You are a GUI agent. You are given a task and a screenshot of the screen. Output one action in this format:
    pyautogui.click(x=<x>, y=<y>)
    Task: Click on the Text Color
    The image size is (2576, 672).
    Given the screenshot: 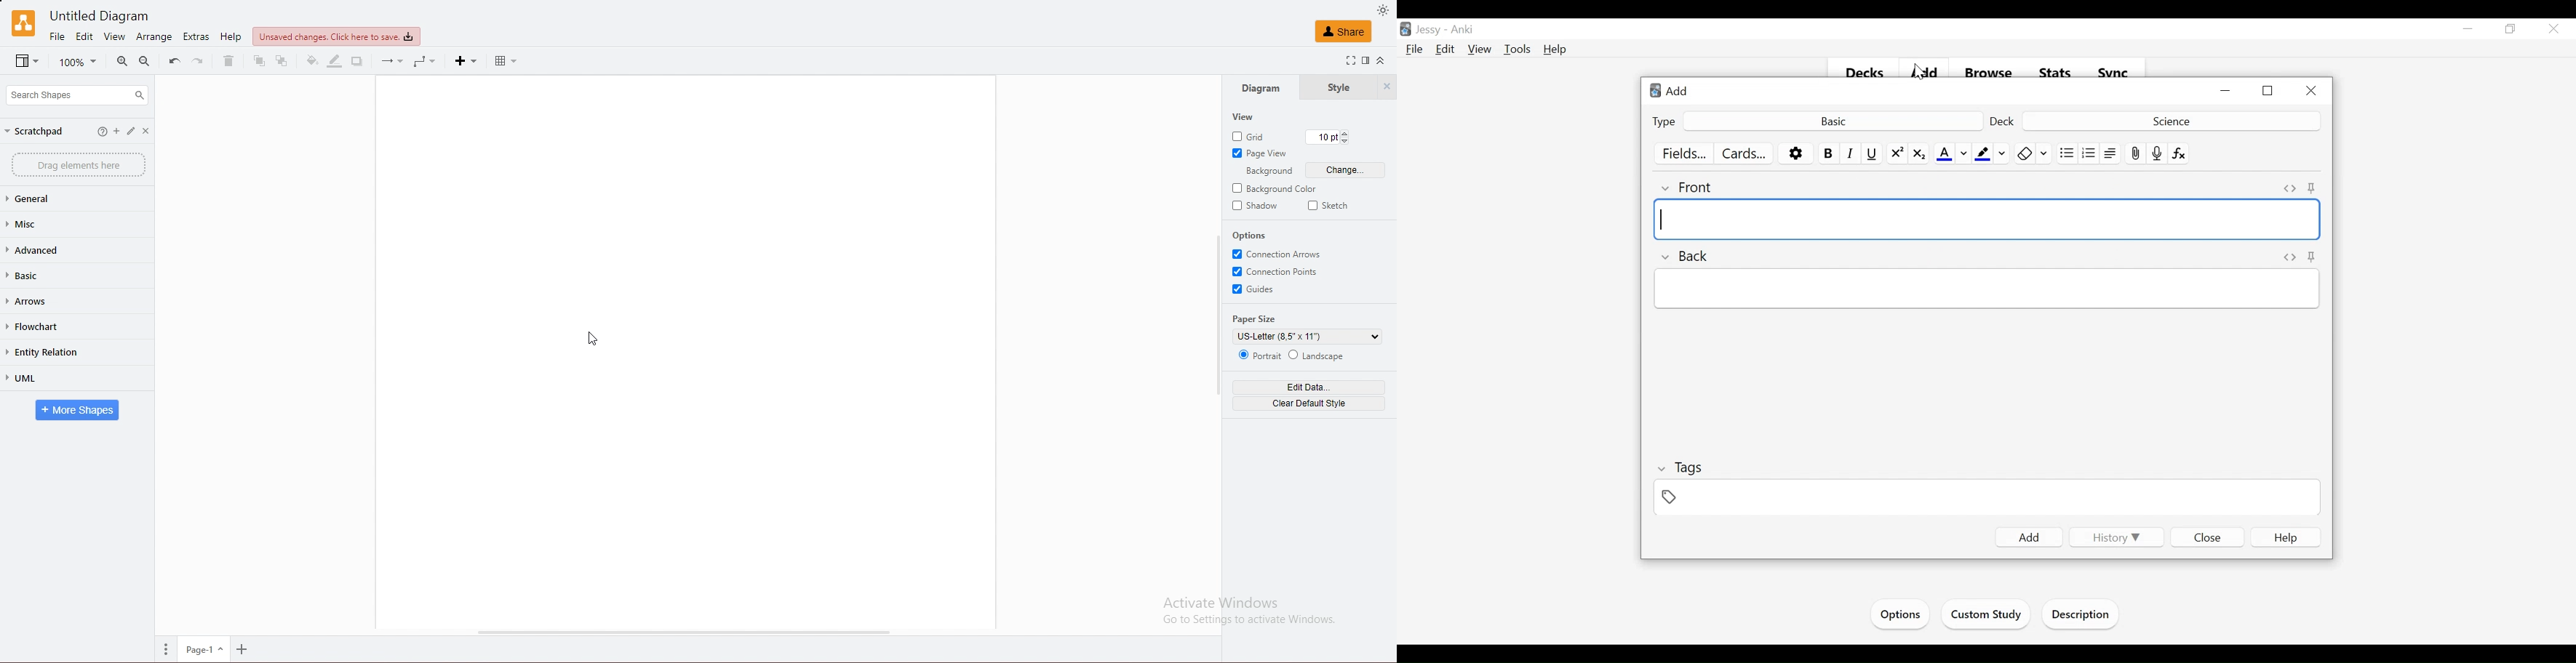 What is the action you would take?
    pyautogui.click(x=1944, y=154)
    